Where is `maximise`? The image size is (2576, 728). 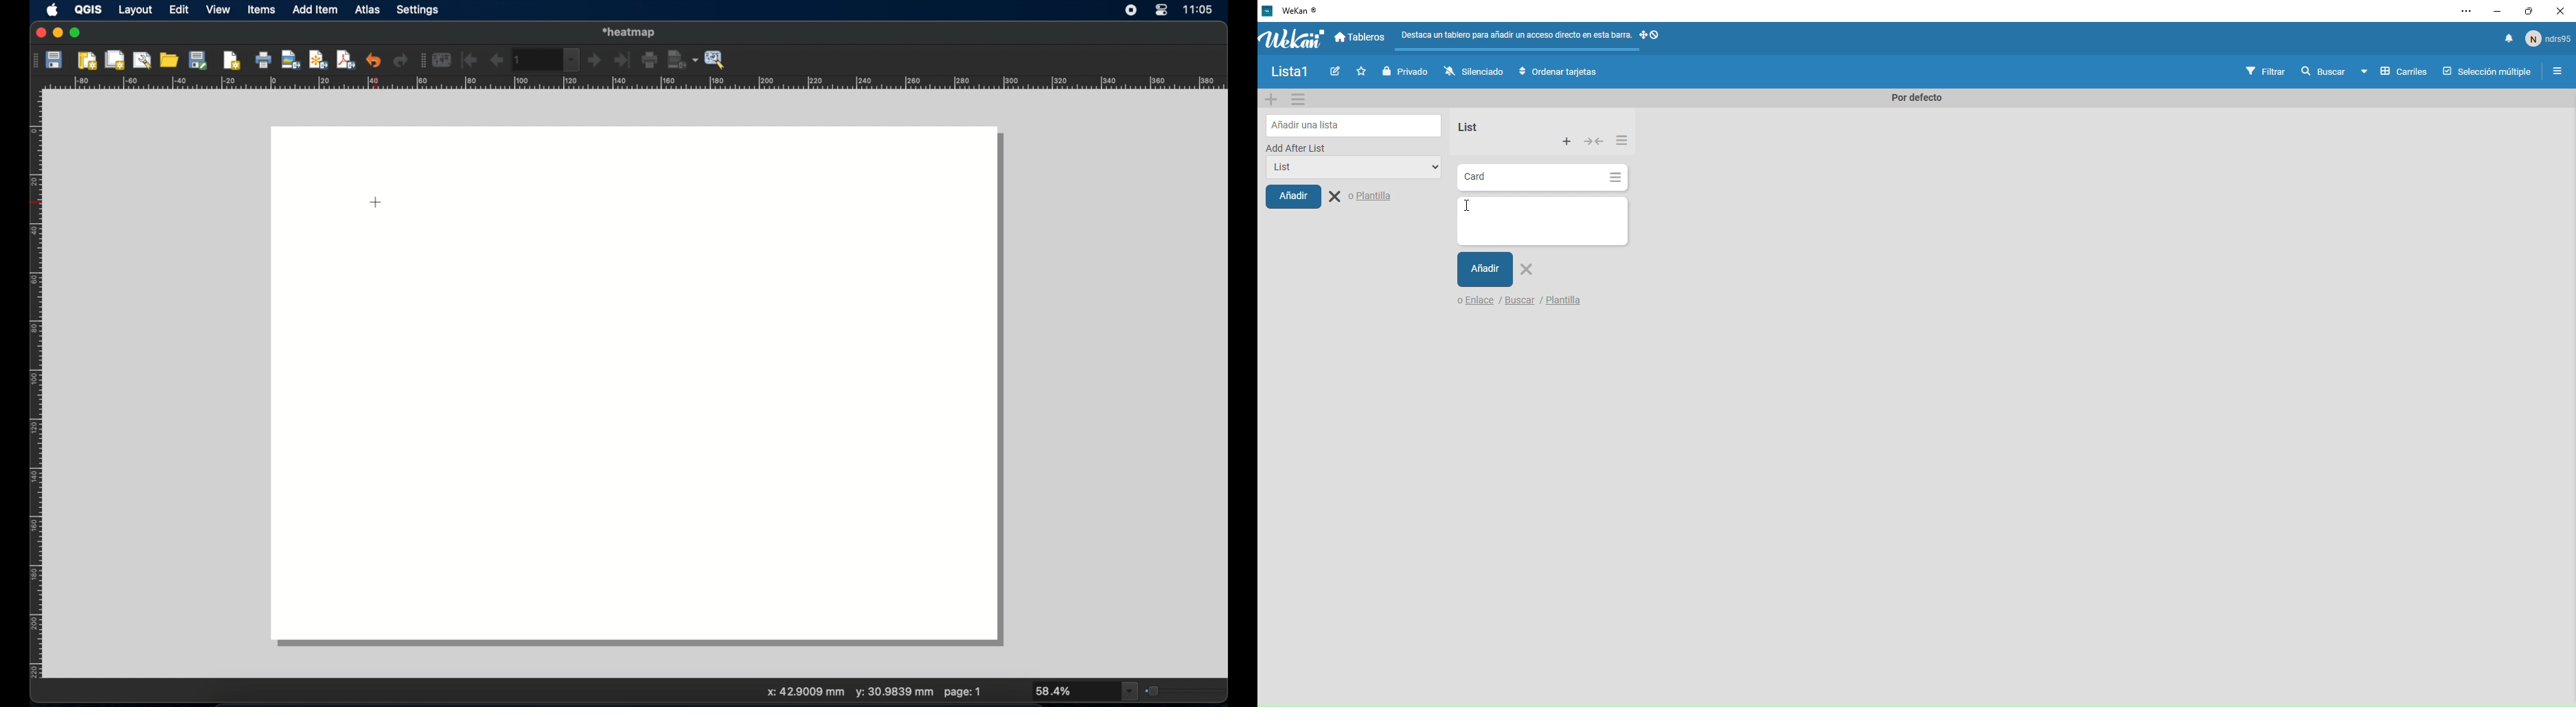
maximise is located at coordinates (2524, 12).